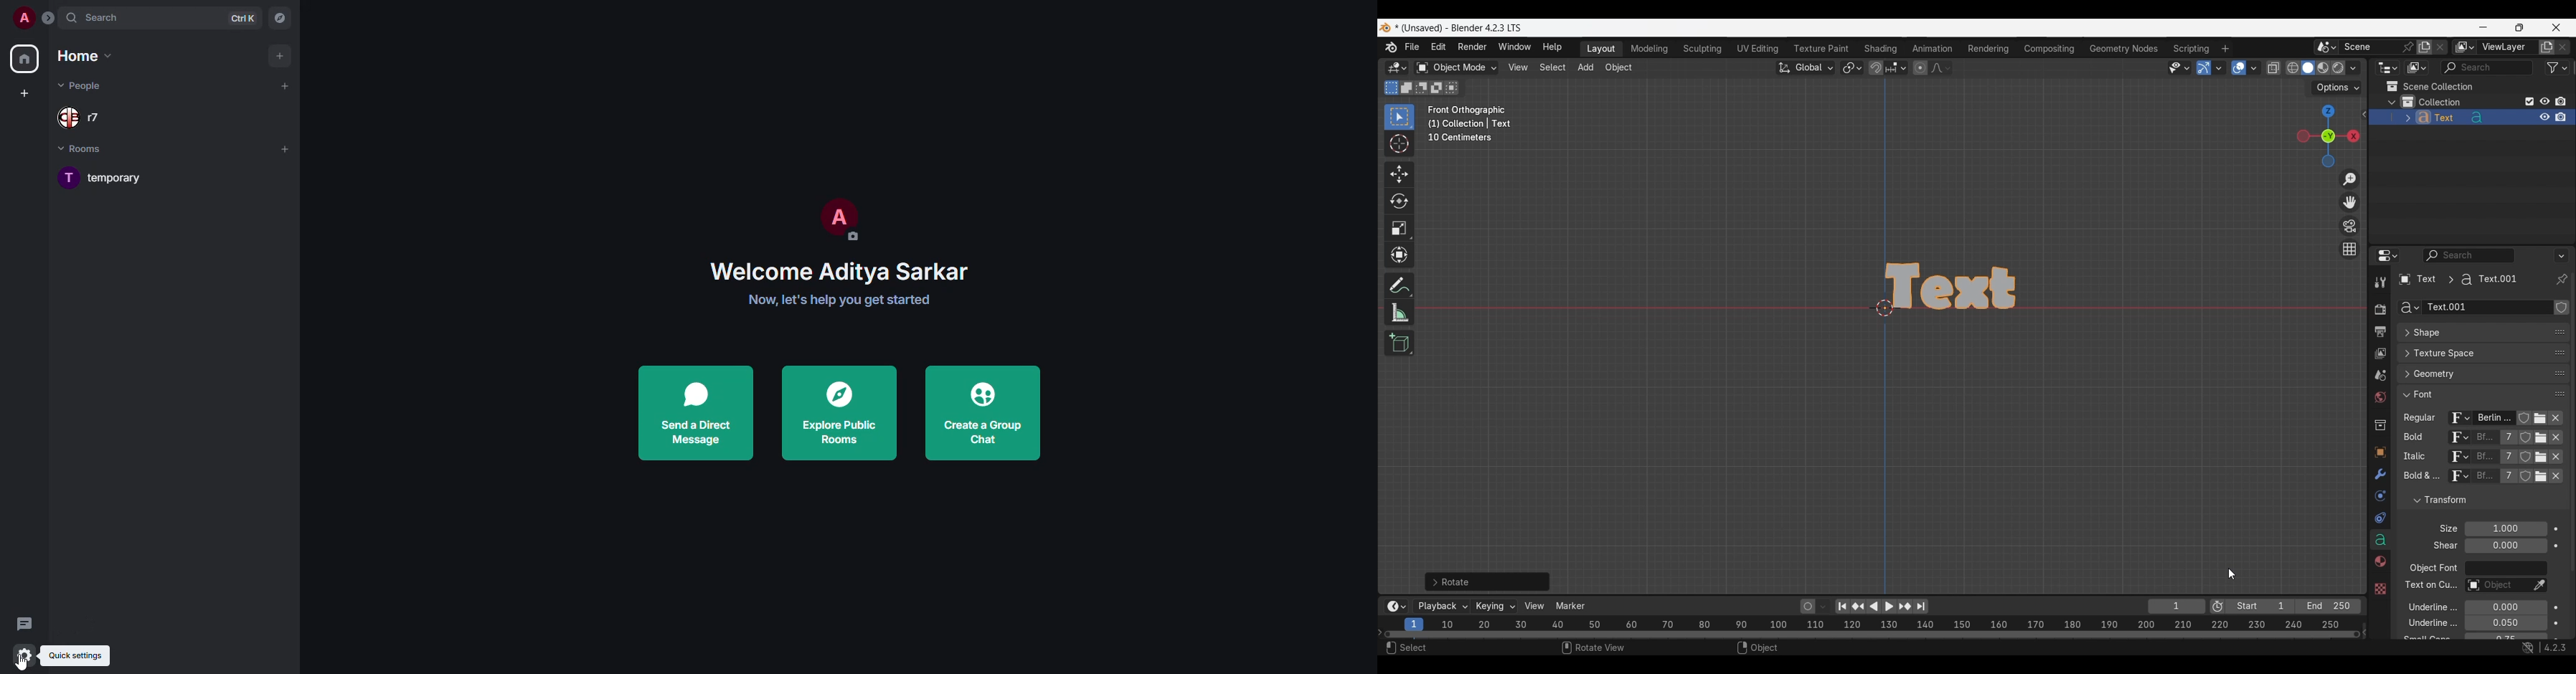 The height and width of the screenshot is (700, 2576). Describe the element at coordinates (1385, 27) in the screenshot. I see `Software logo` at that location.